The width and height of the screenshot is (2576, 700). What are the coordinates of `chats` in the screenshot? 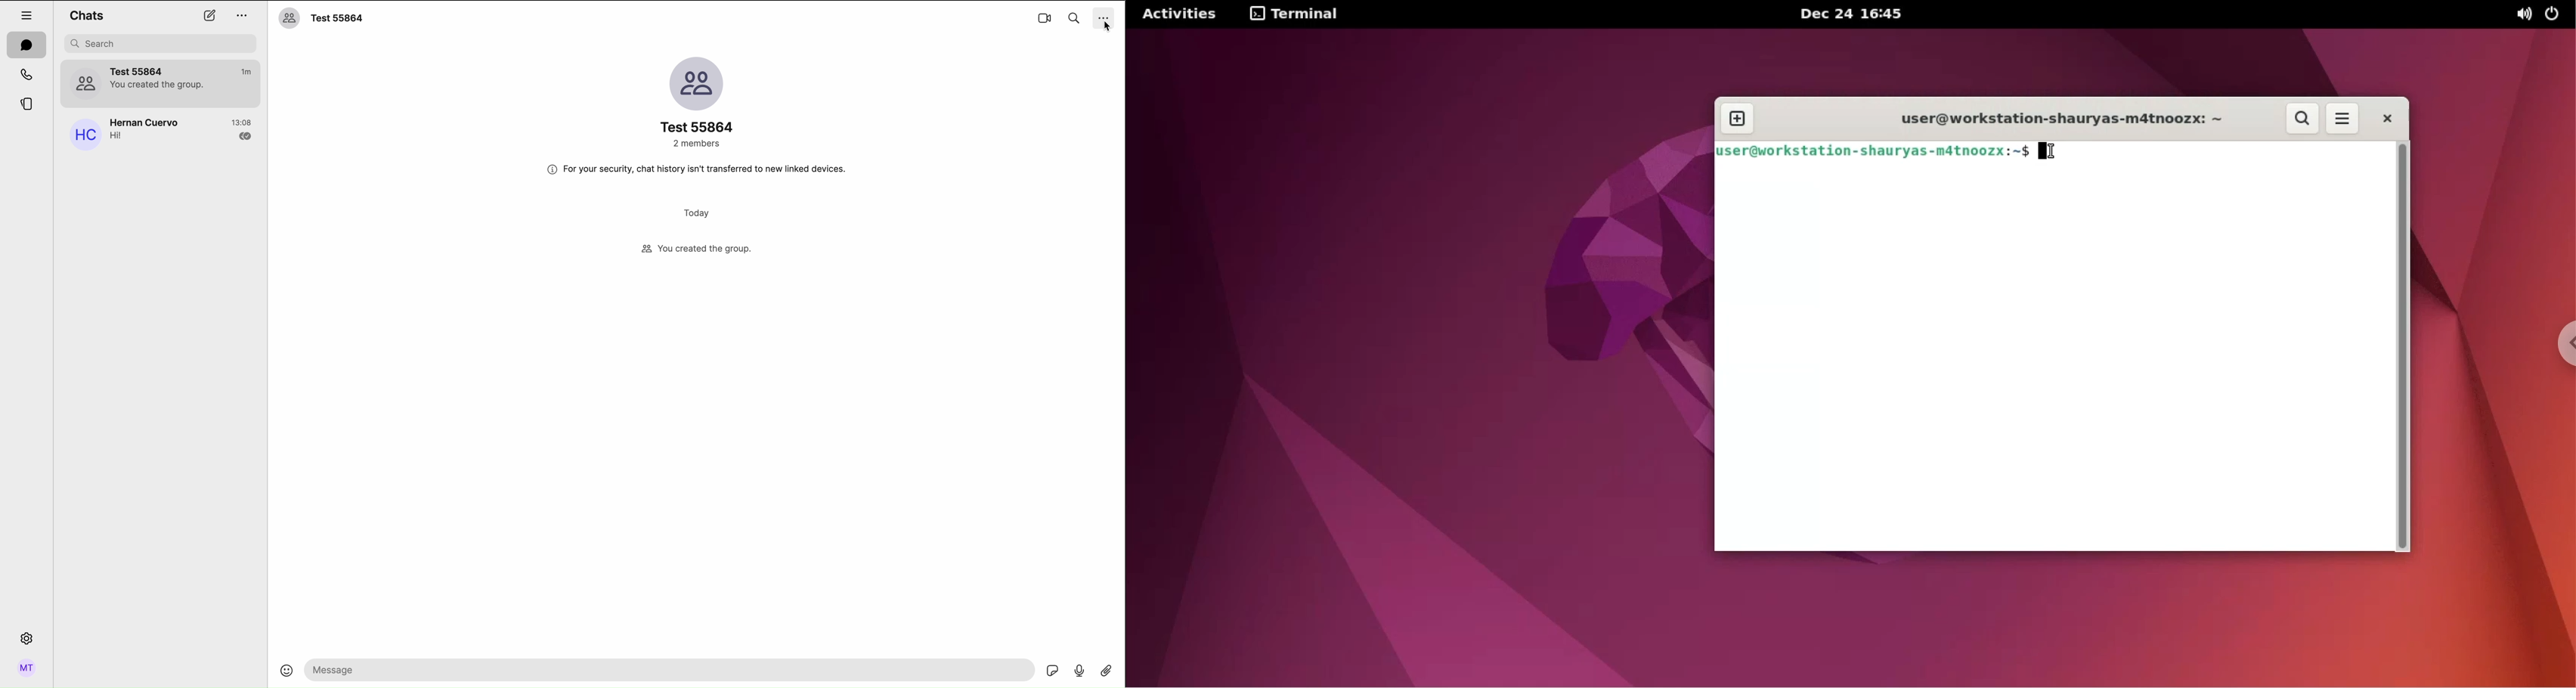 It's located at (27, 45).